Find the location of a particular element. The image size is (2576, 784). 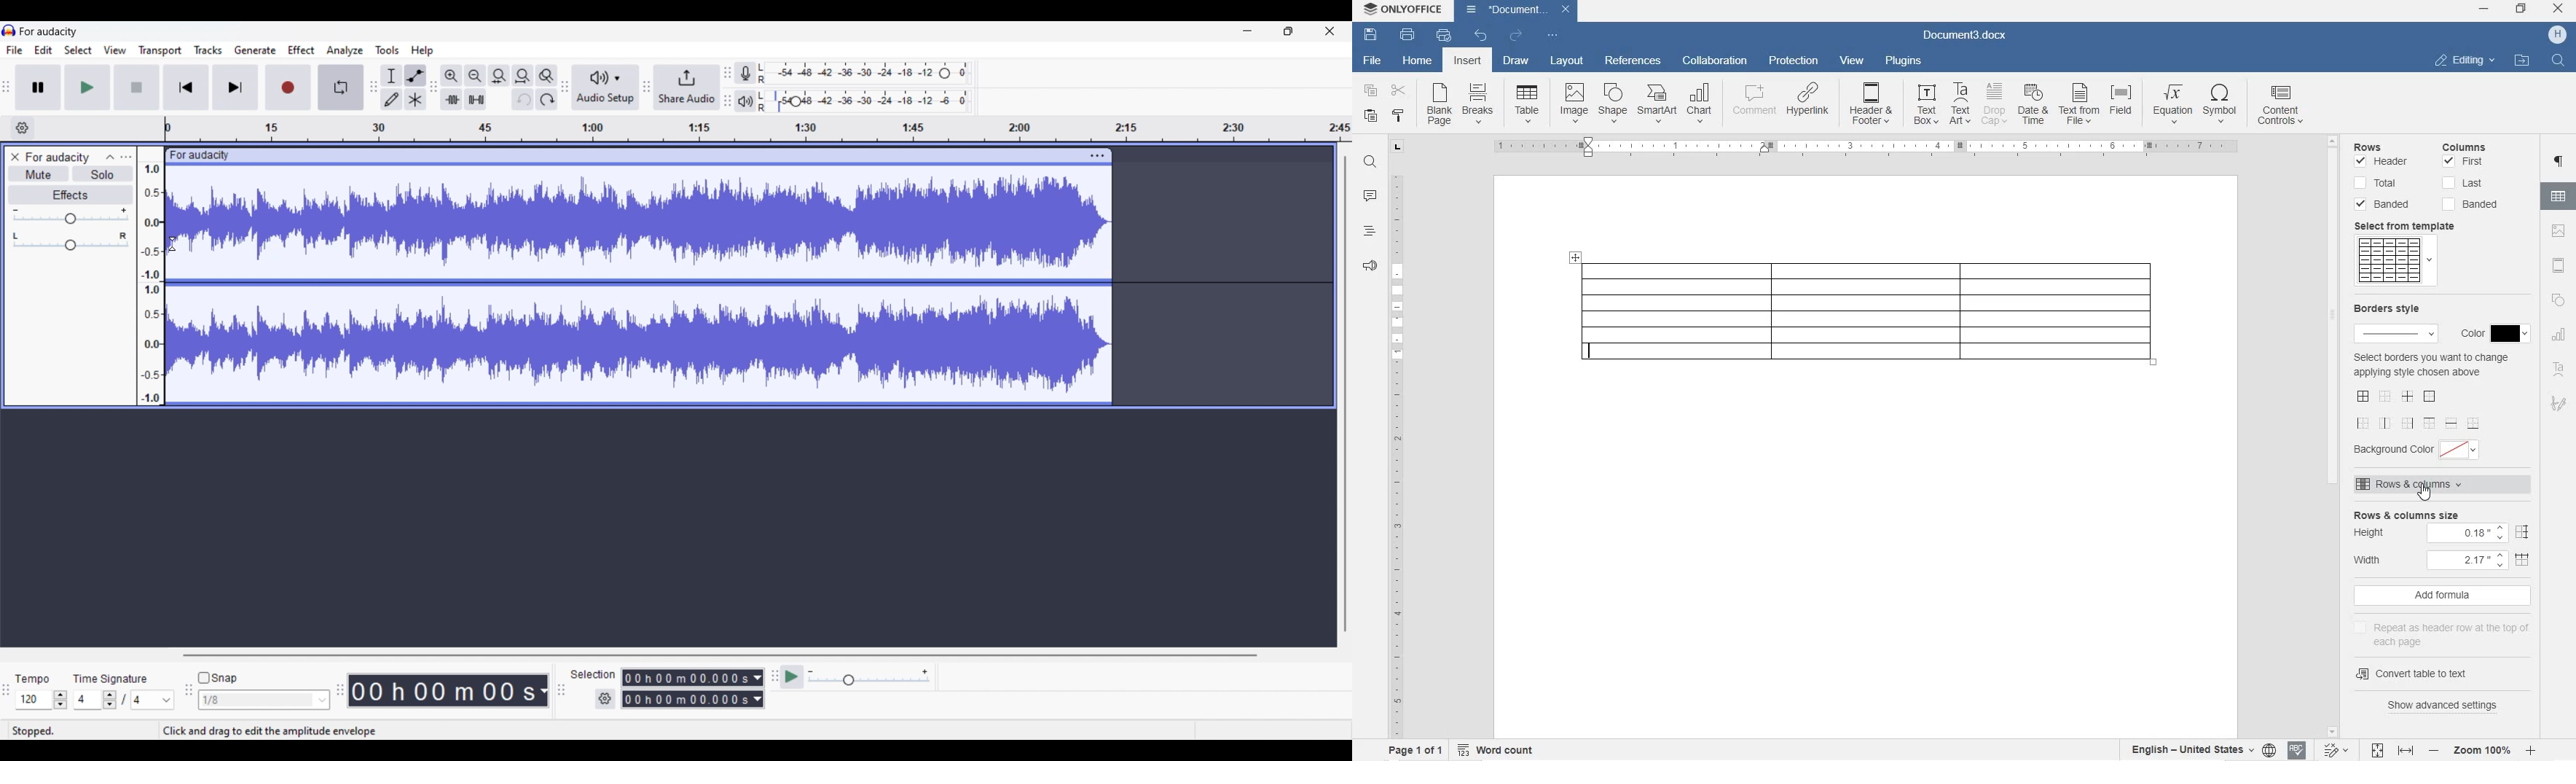

repeat as header row at the top of each page is located at coordinates (2447, 632).